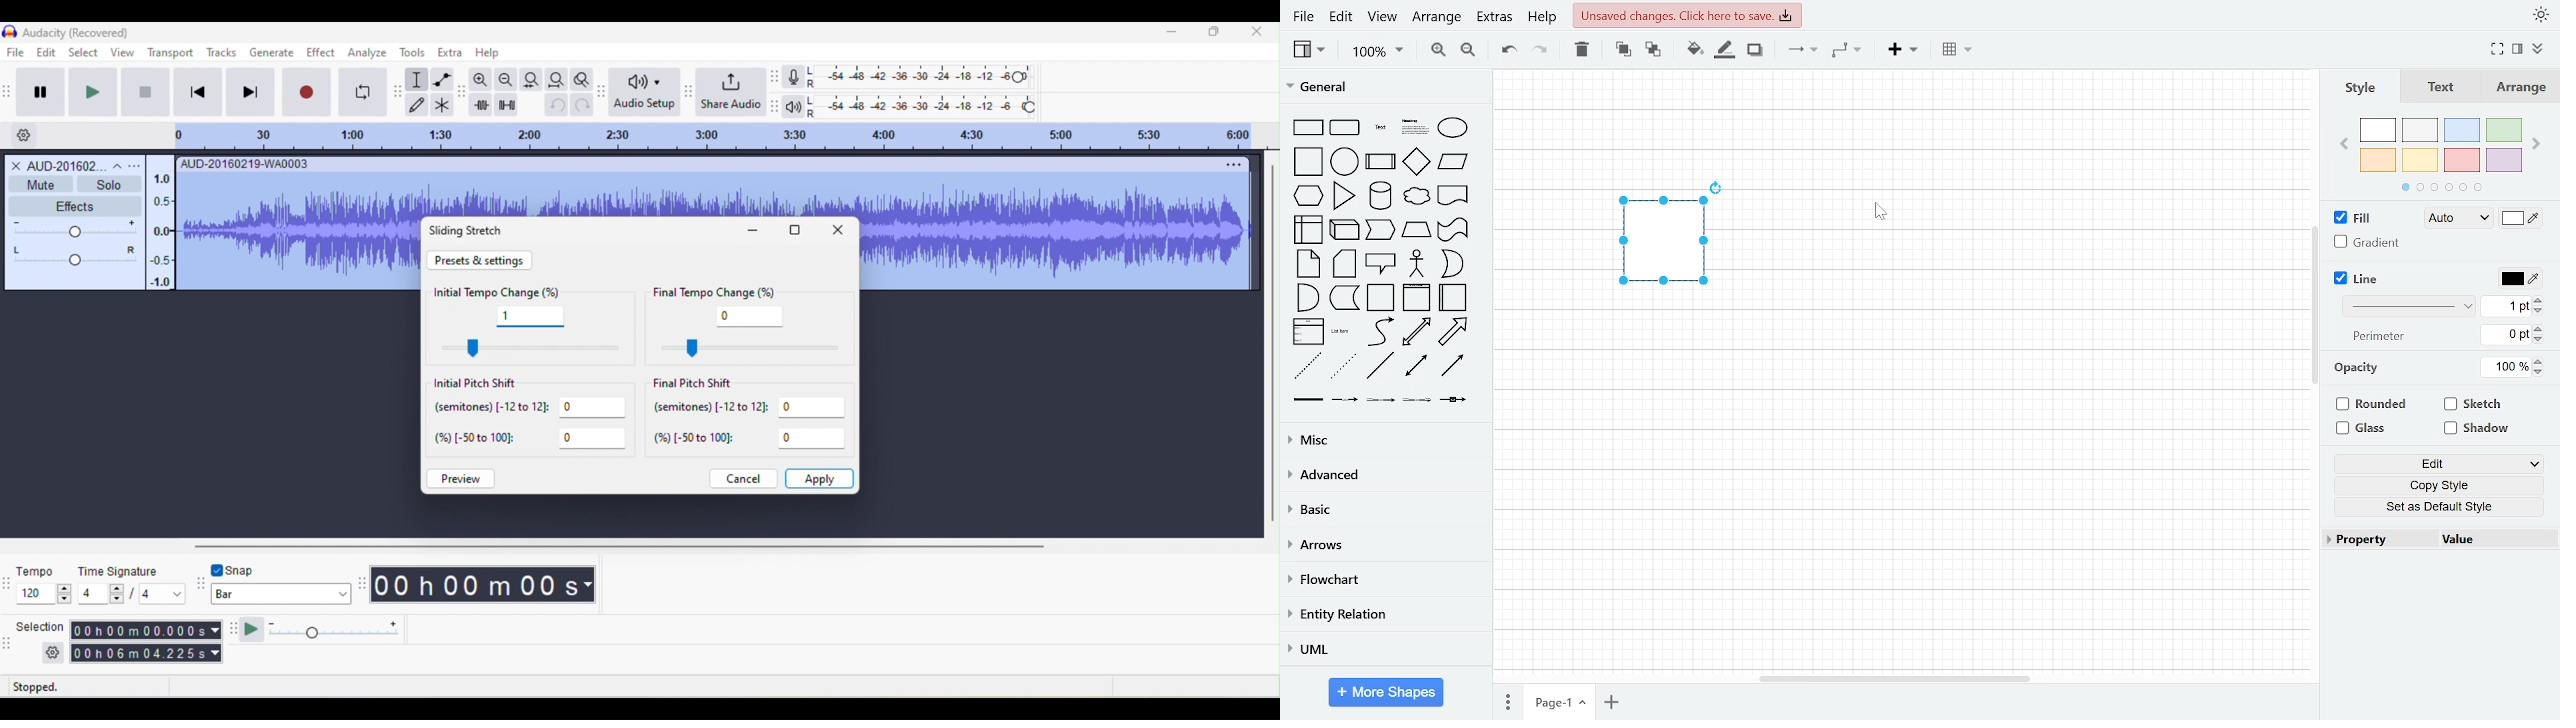  I want to click on to back, so click(1653, 48).